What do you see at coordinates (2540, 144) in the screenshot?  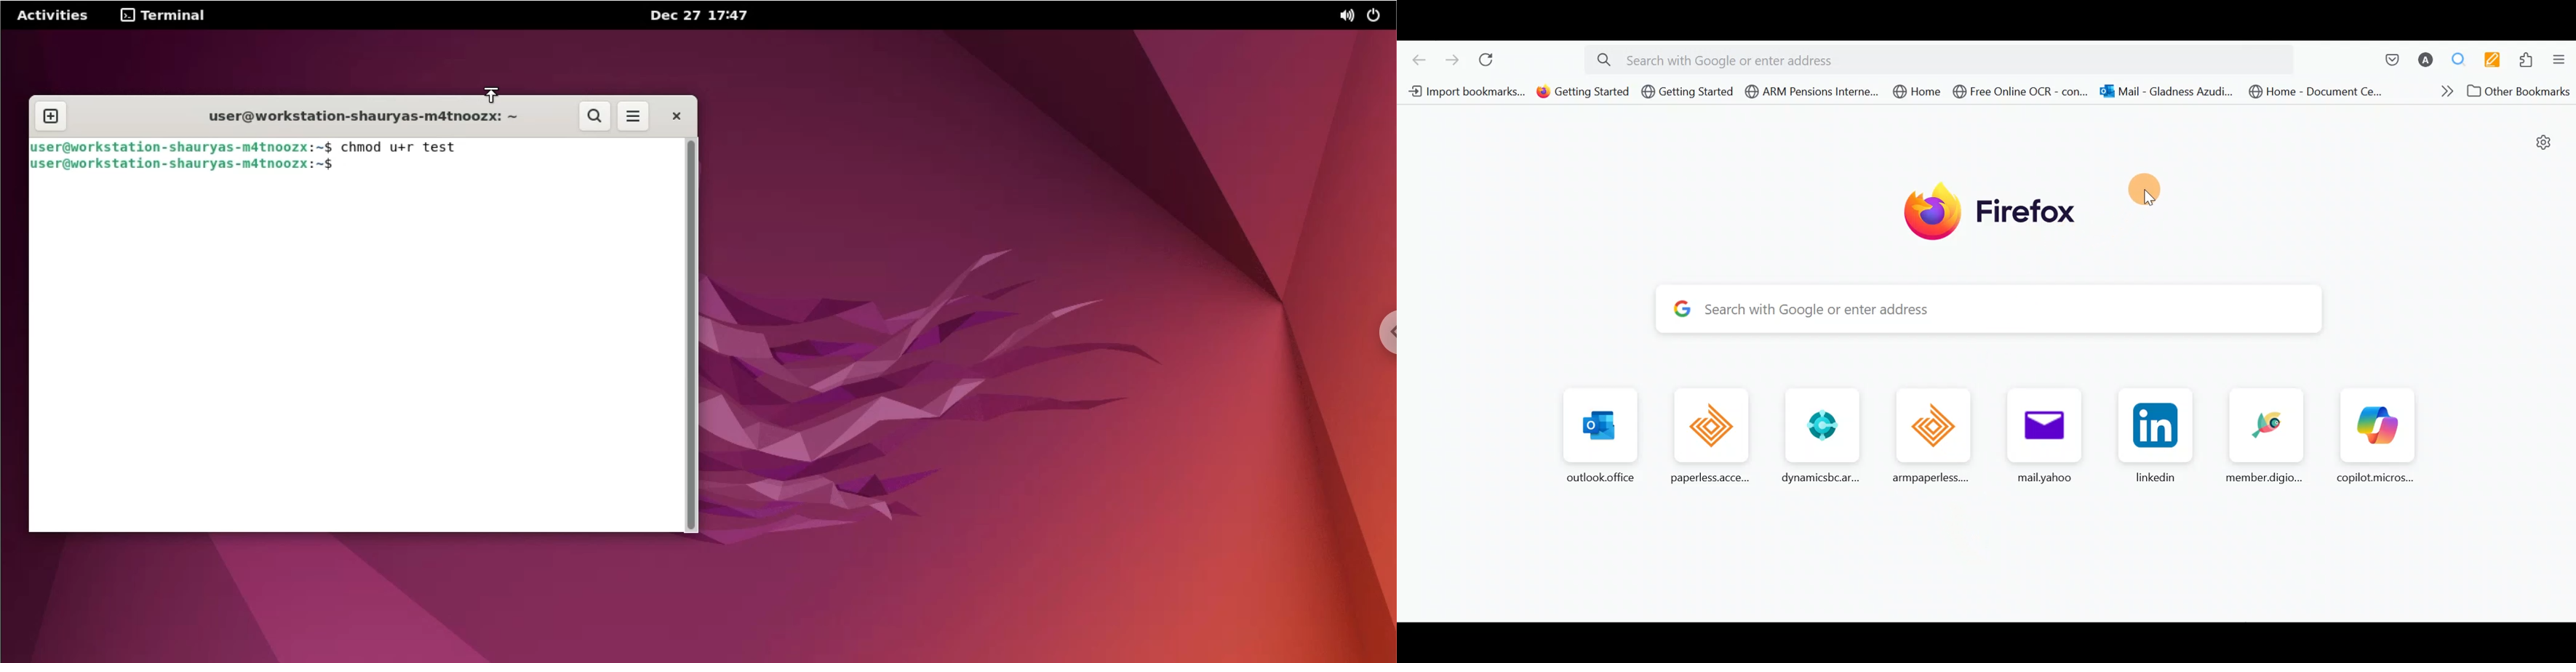 I see `Personalize new tab` at bounding box center [2540, 144].